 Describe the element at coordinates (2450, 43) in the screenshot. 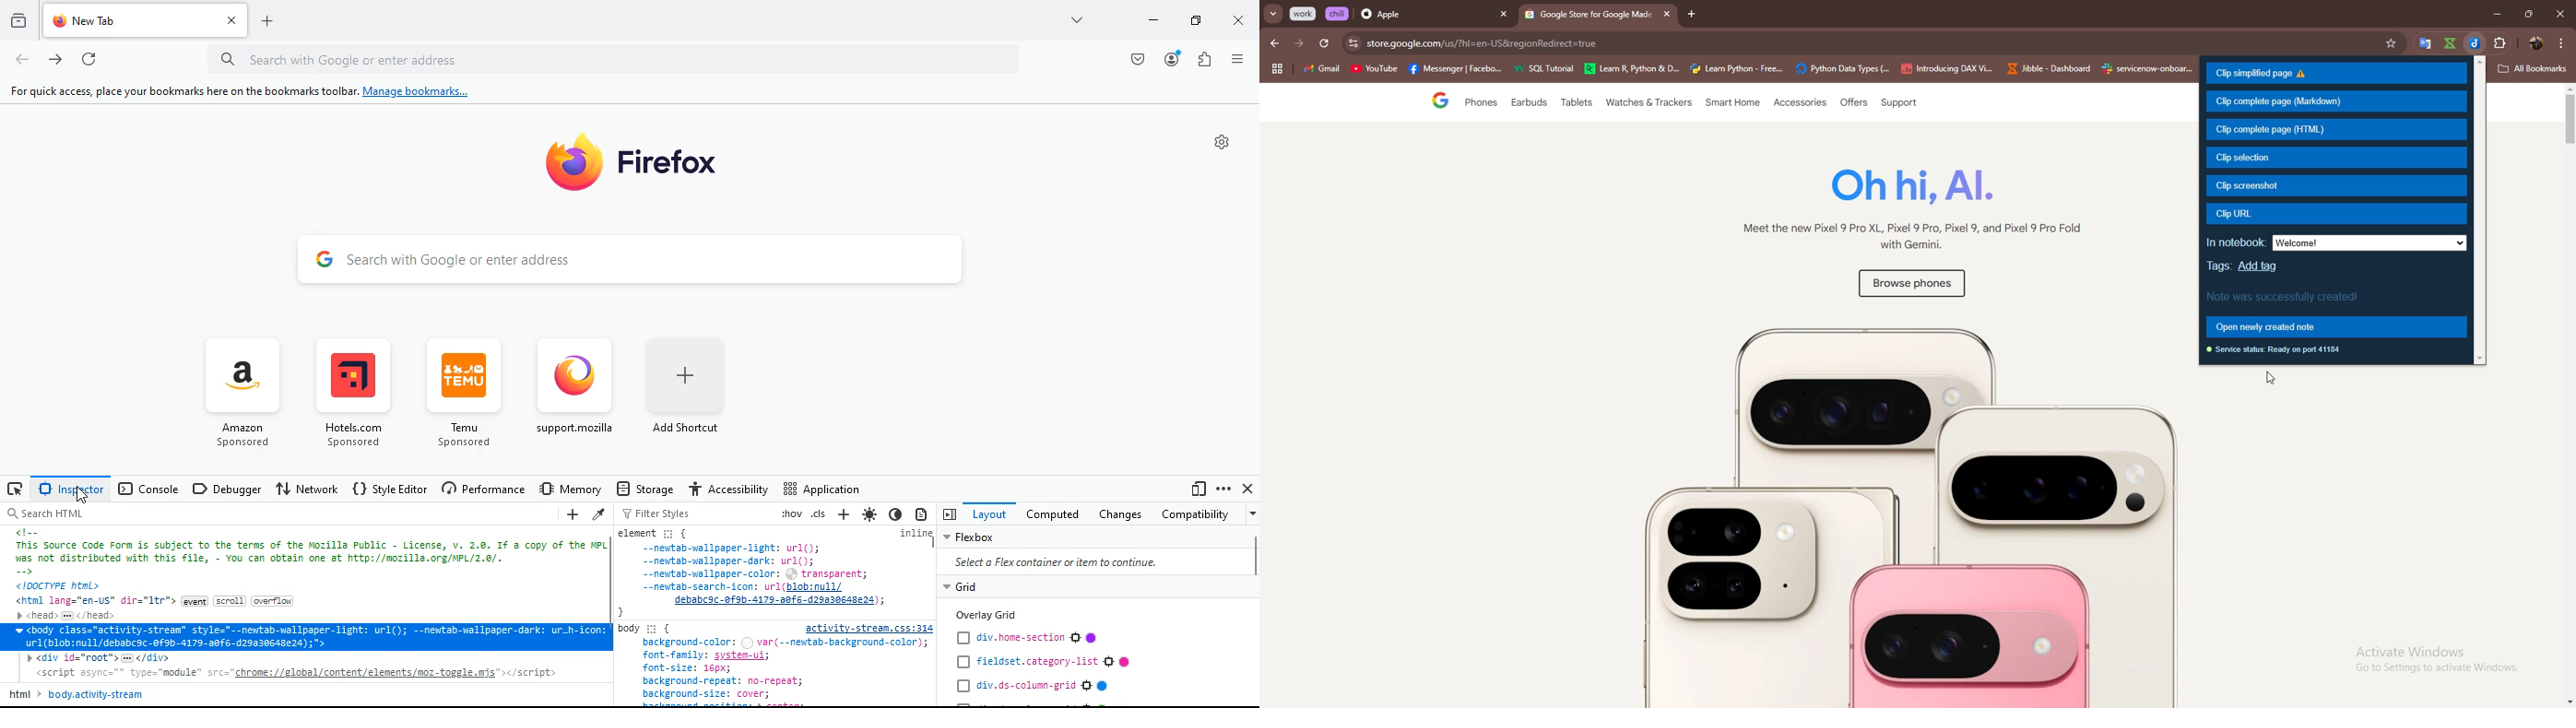

I see `google translate` at that location.